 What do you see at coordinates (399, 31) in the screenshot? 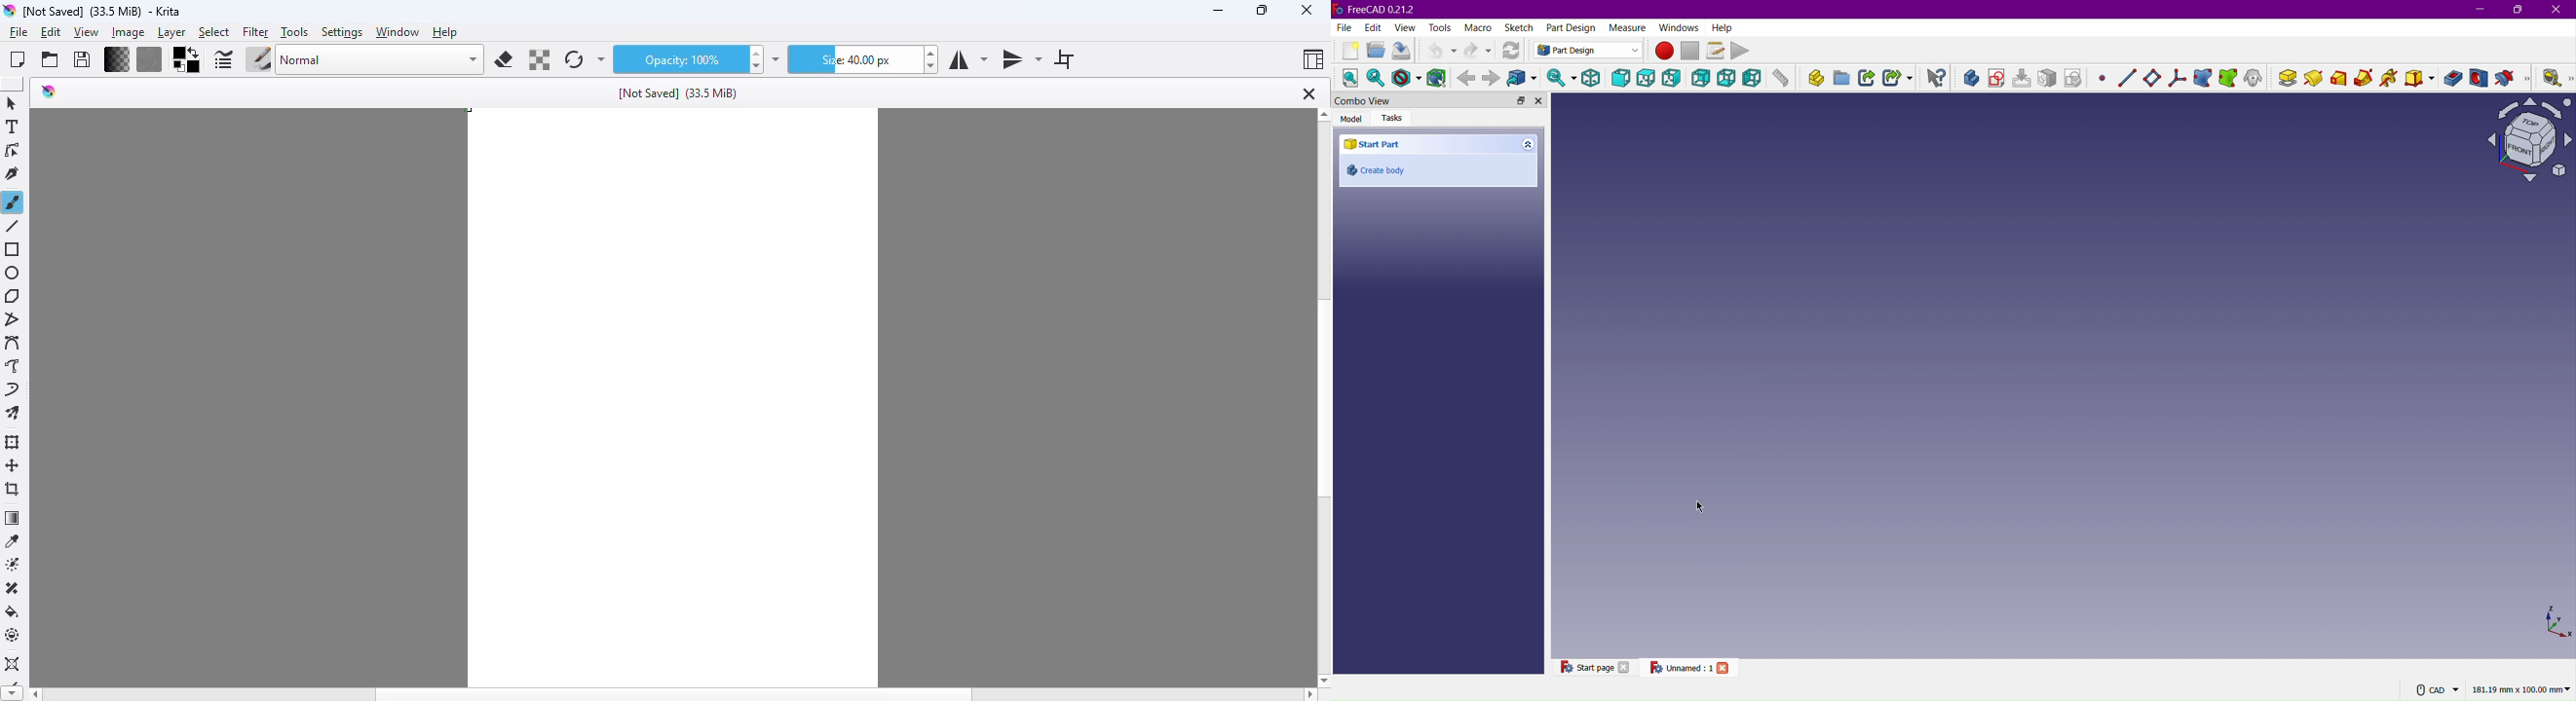
I see `window` at bounding box center [399, 31].